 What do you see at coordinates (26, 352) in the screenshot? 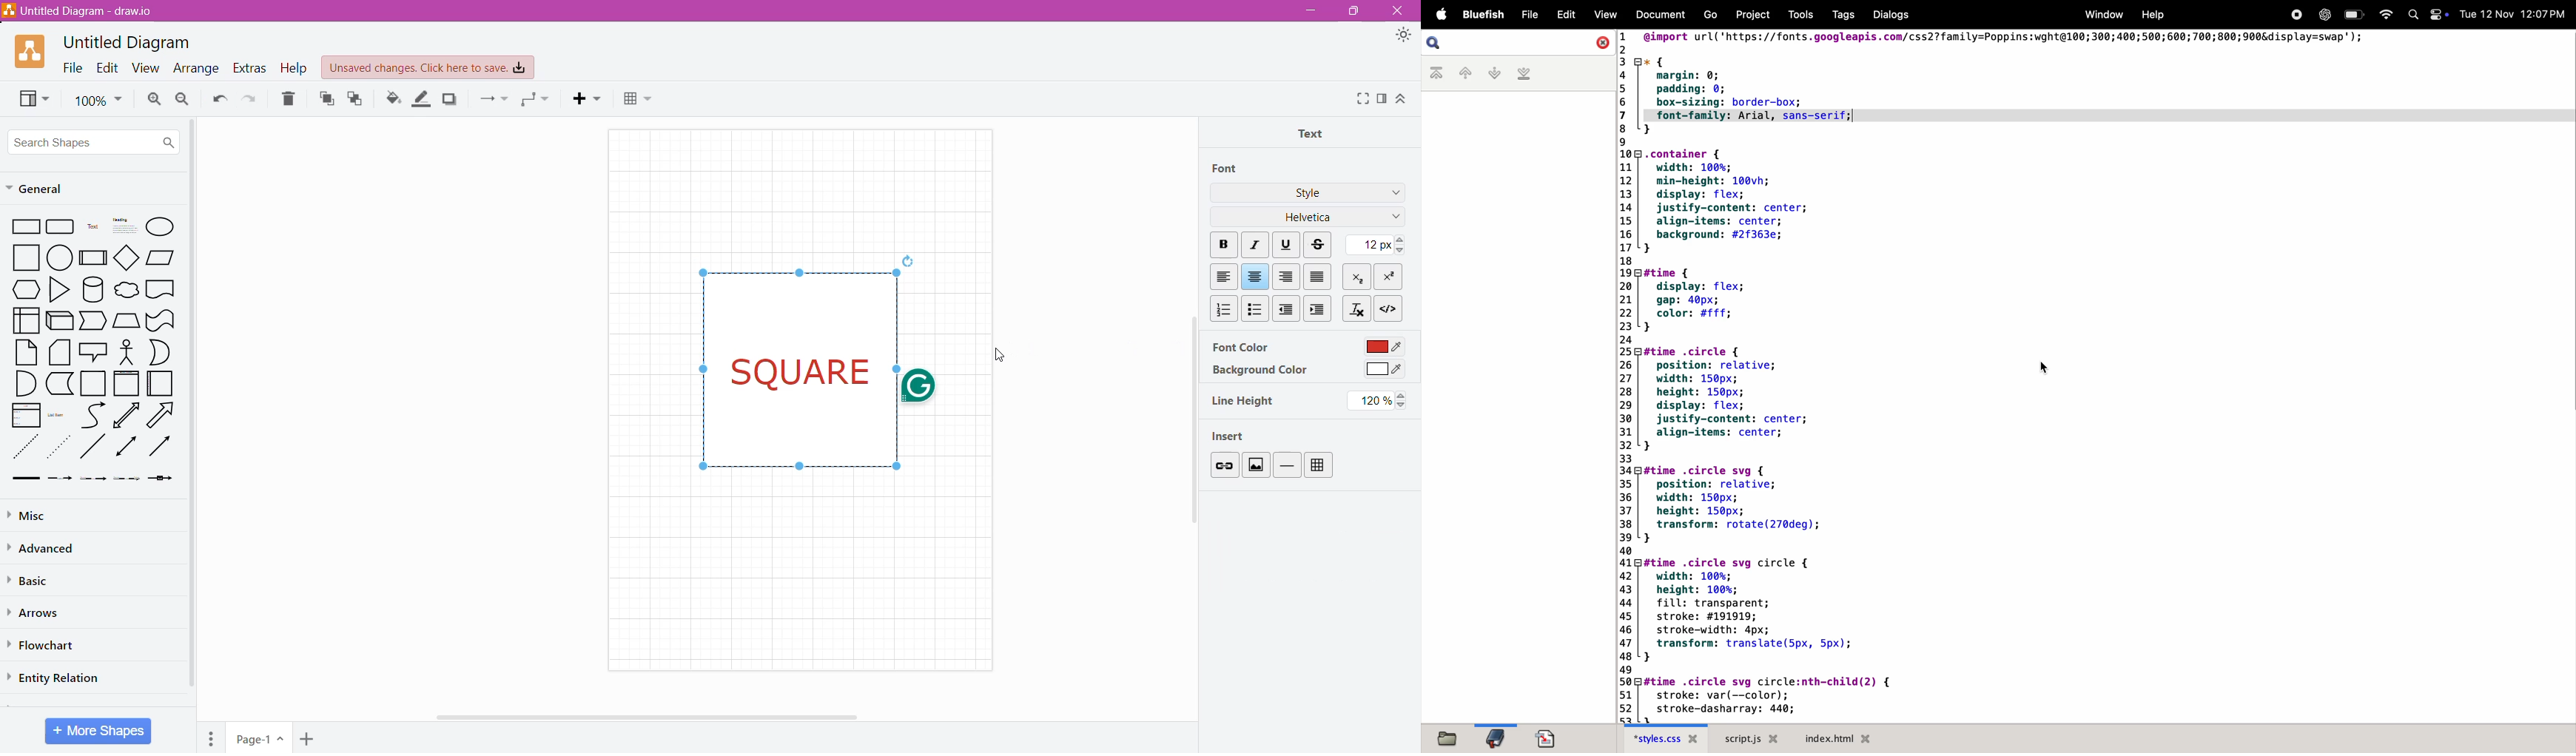
I see `Paper Sheet ` at bounding box center [26, 352].